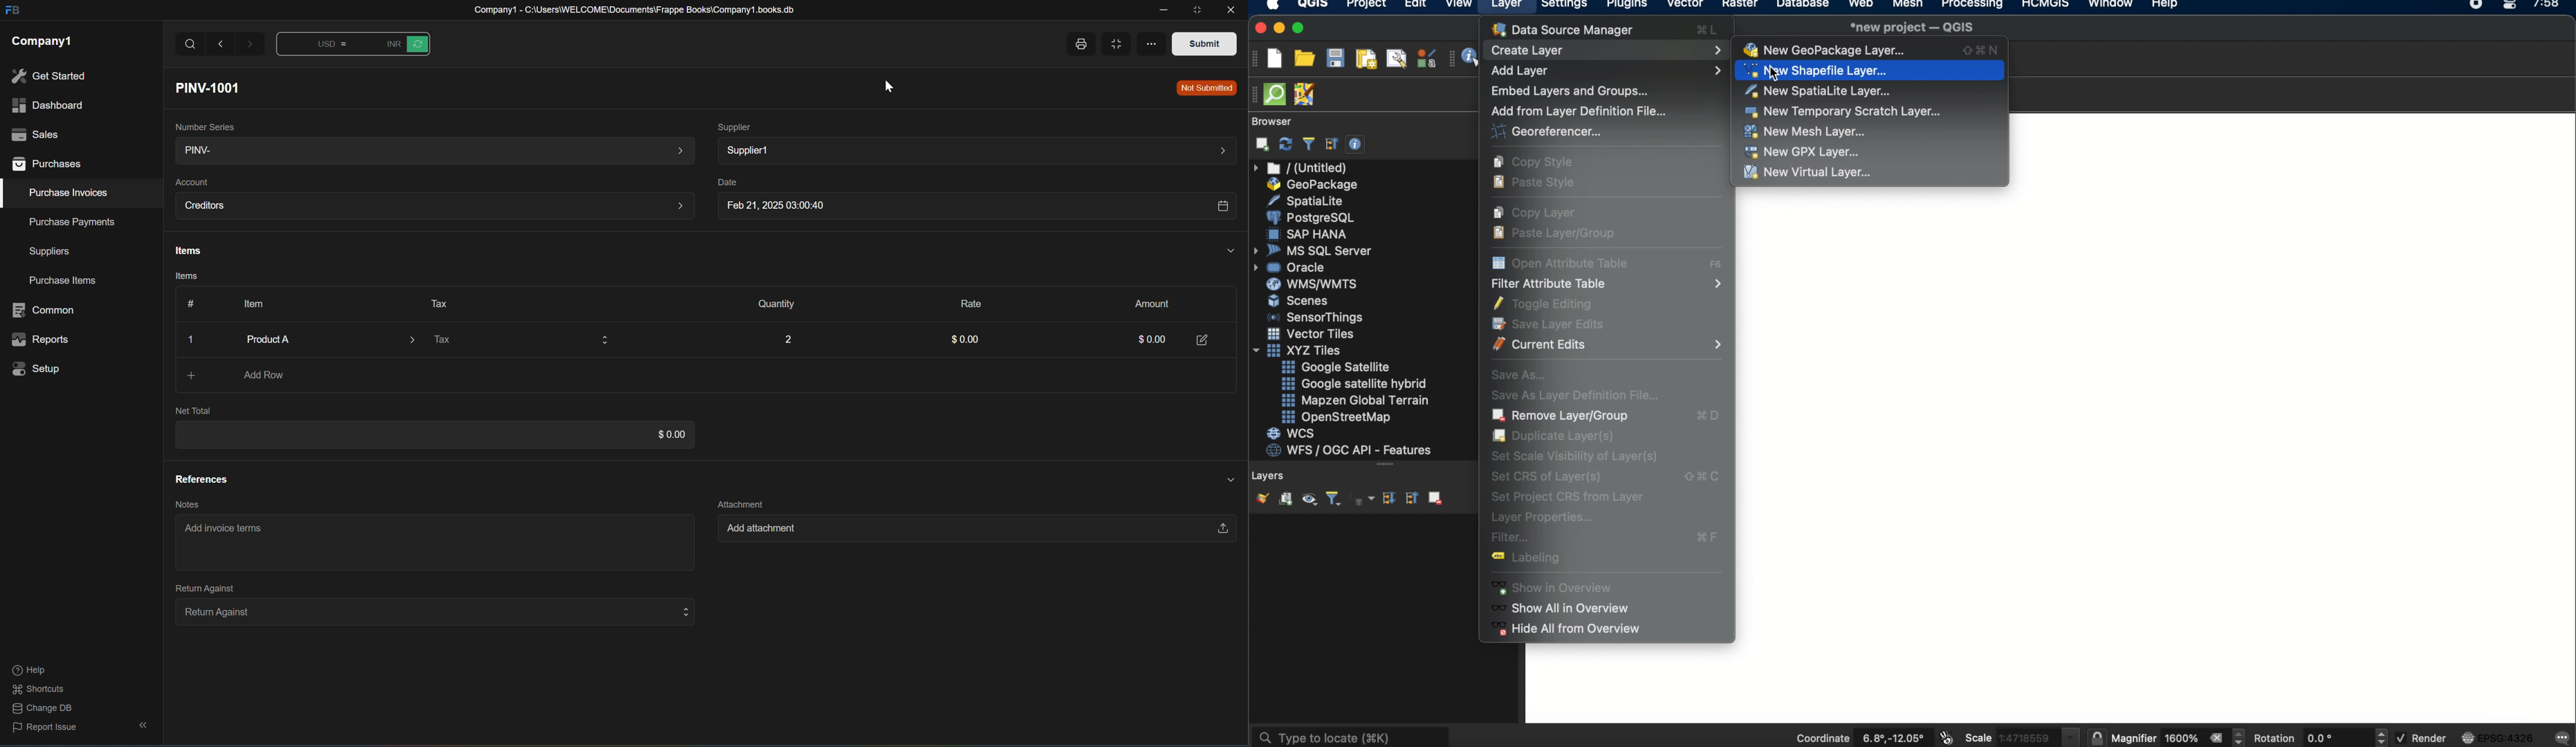 This screenshot has width=2576, height=756. Describe the element at coordinates (46, 106) in the screenshot. I see `dashboard` at that location.